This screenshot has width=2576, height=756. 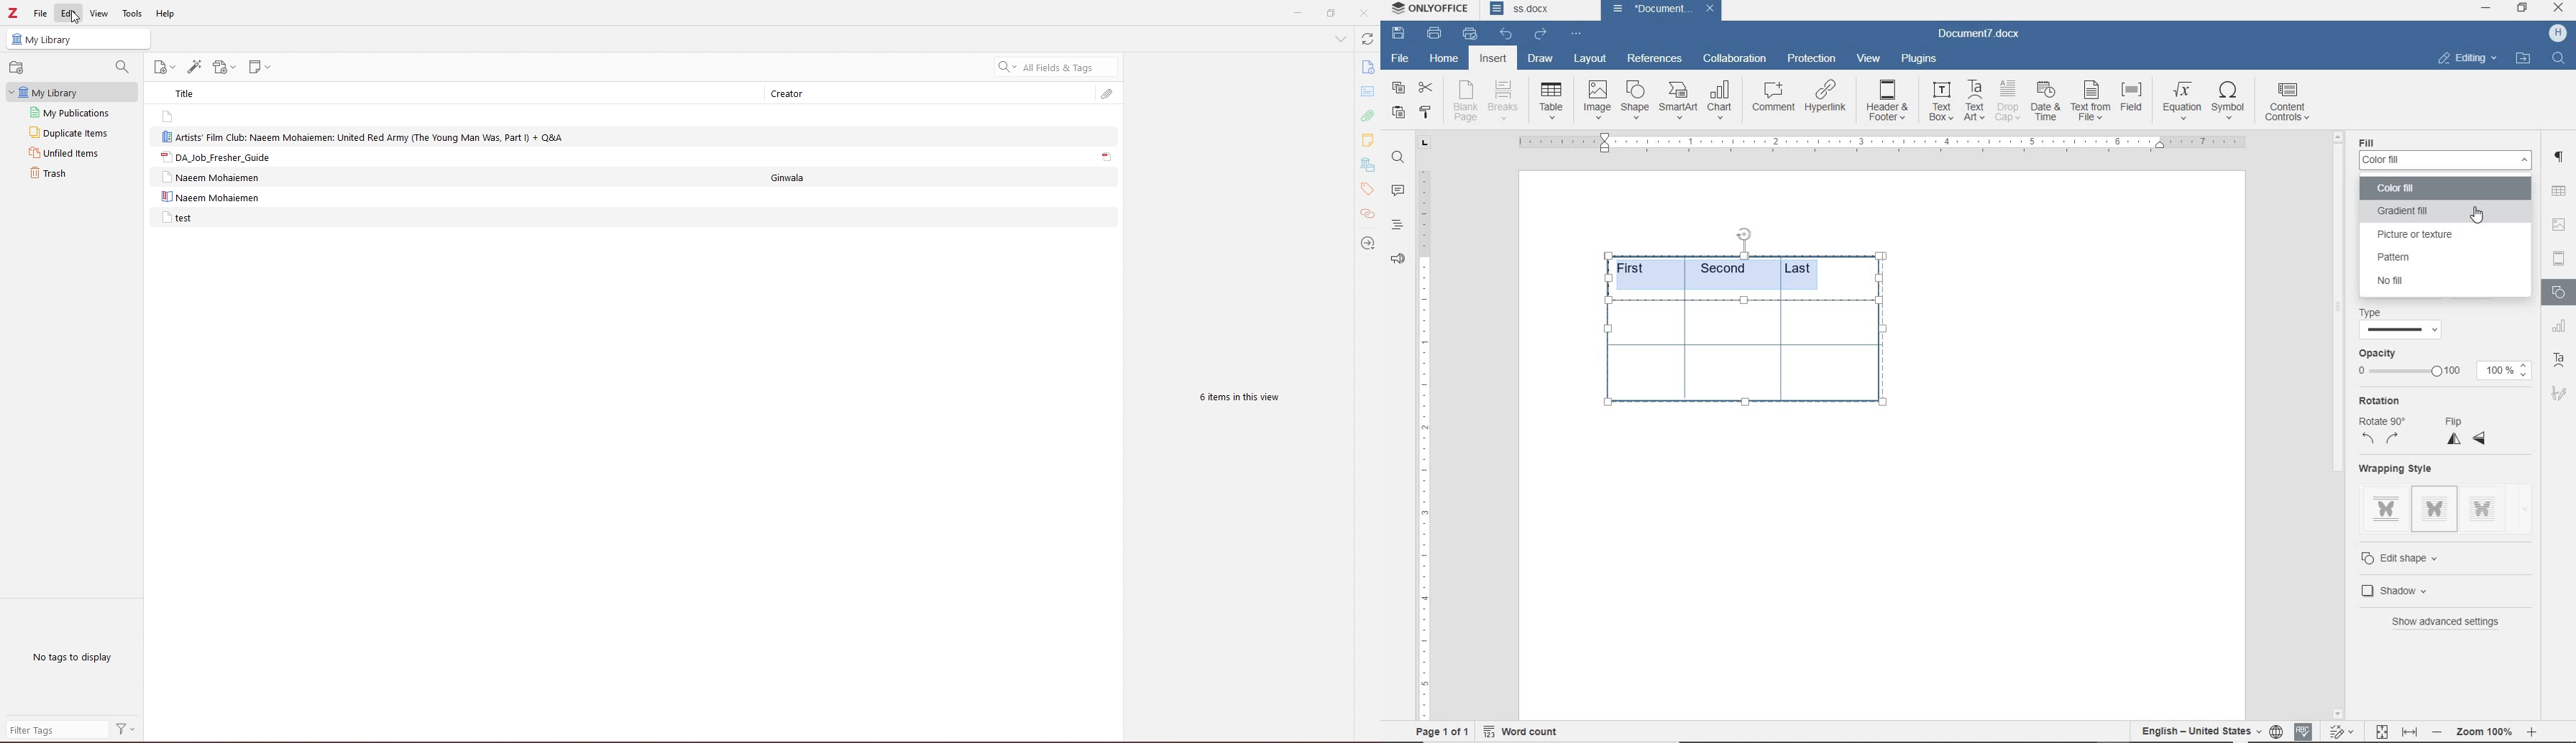 What do you see at coordinates (1422, 143) in the screenshot?
I see `tab group` at bounding box center [1422, 143].